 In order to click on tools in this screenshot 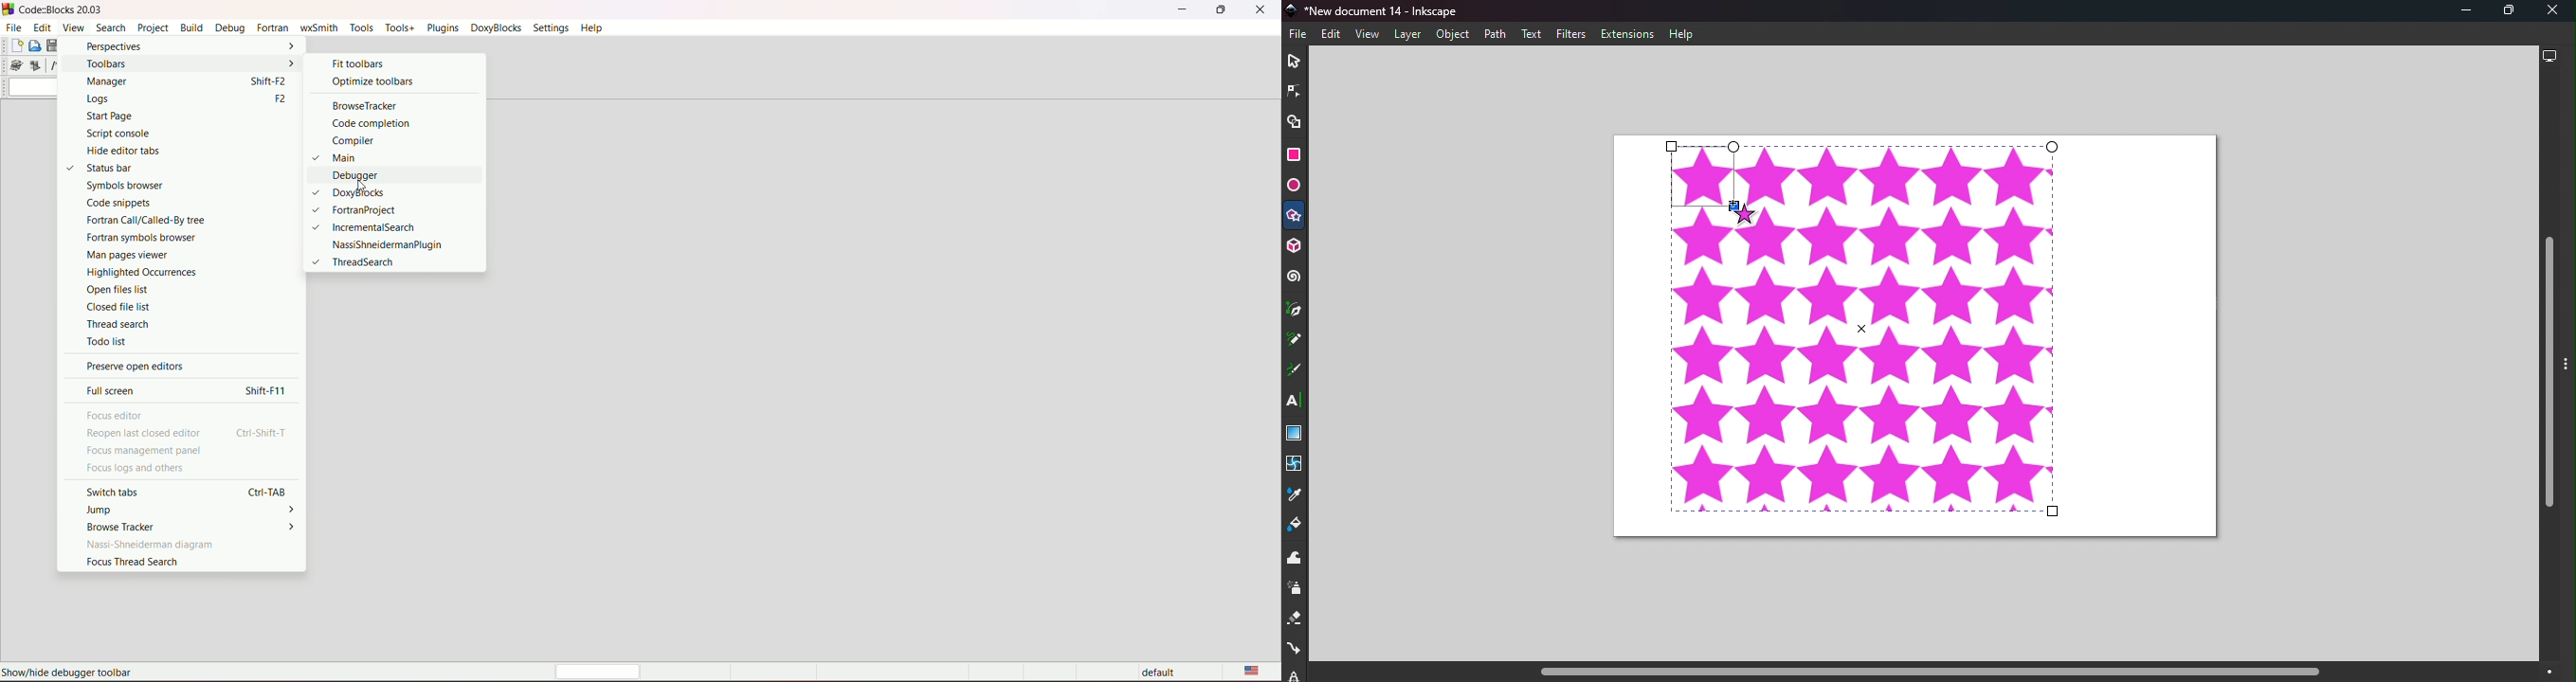, I will do `click(361, 27)`.